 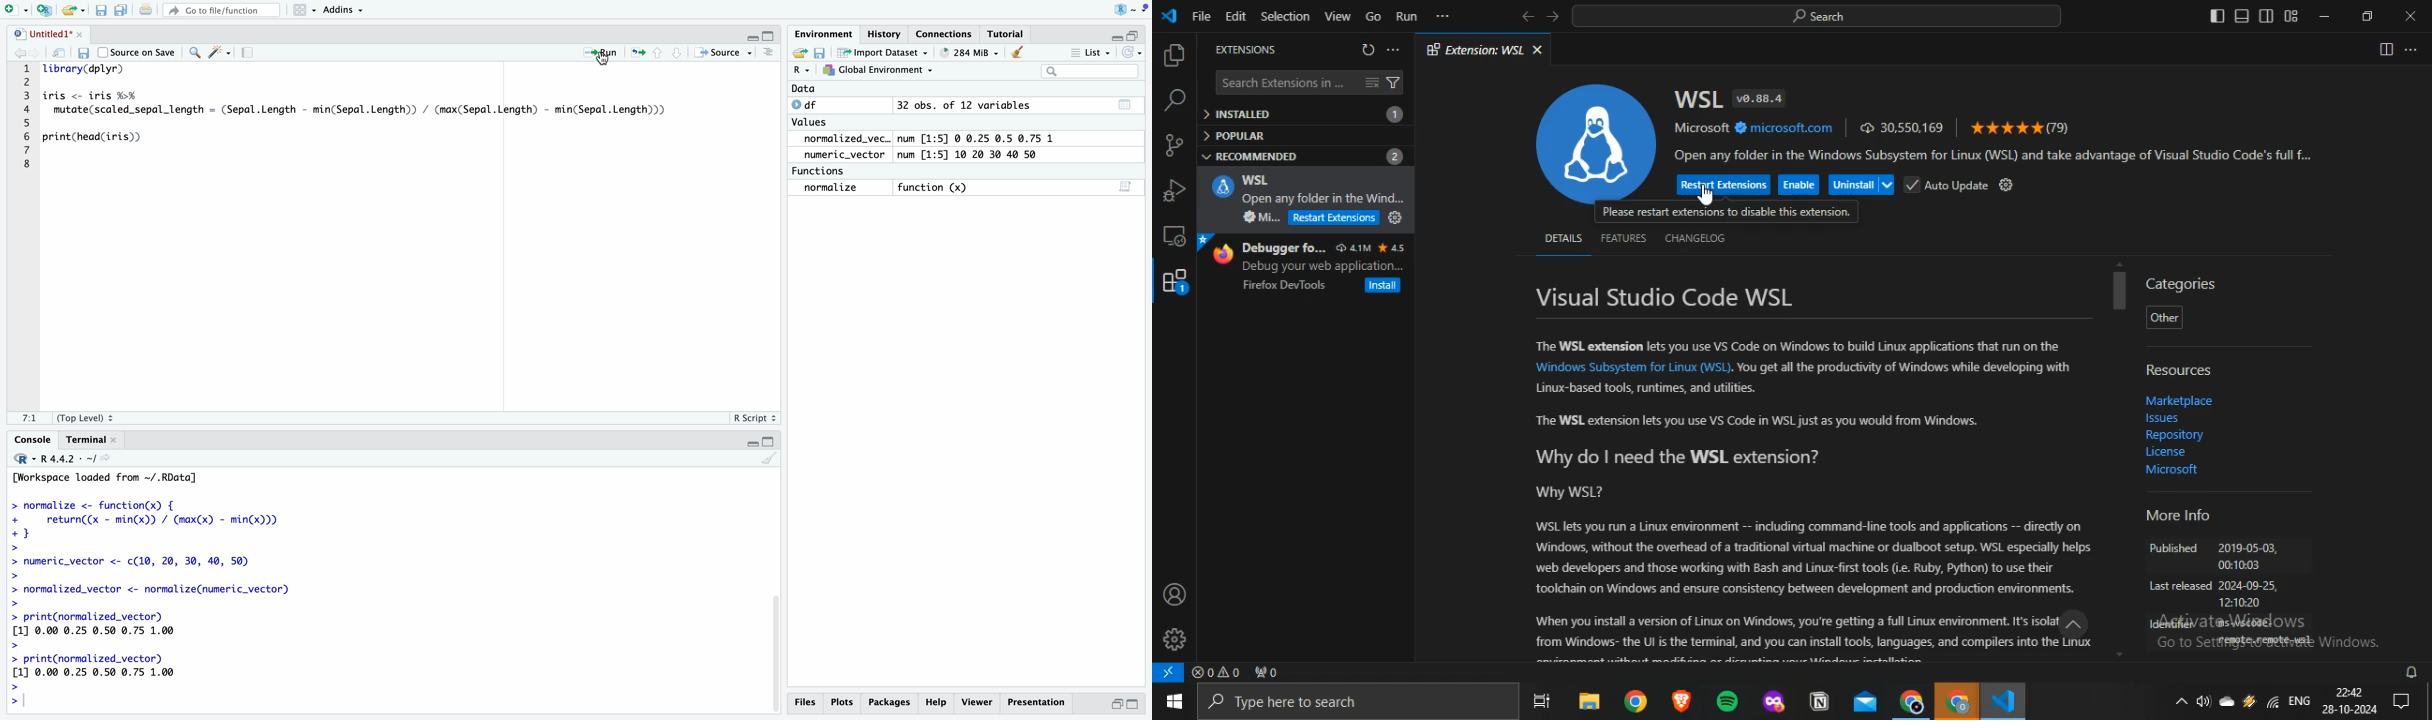 What do you see at coordinates (193, 51) in the screenshot?
I see `Zoom` at bounding box center [193, 51].